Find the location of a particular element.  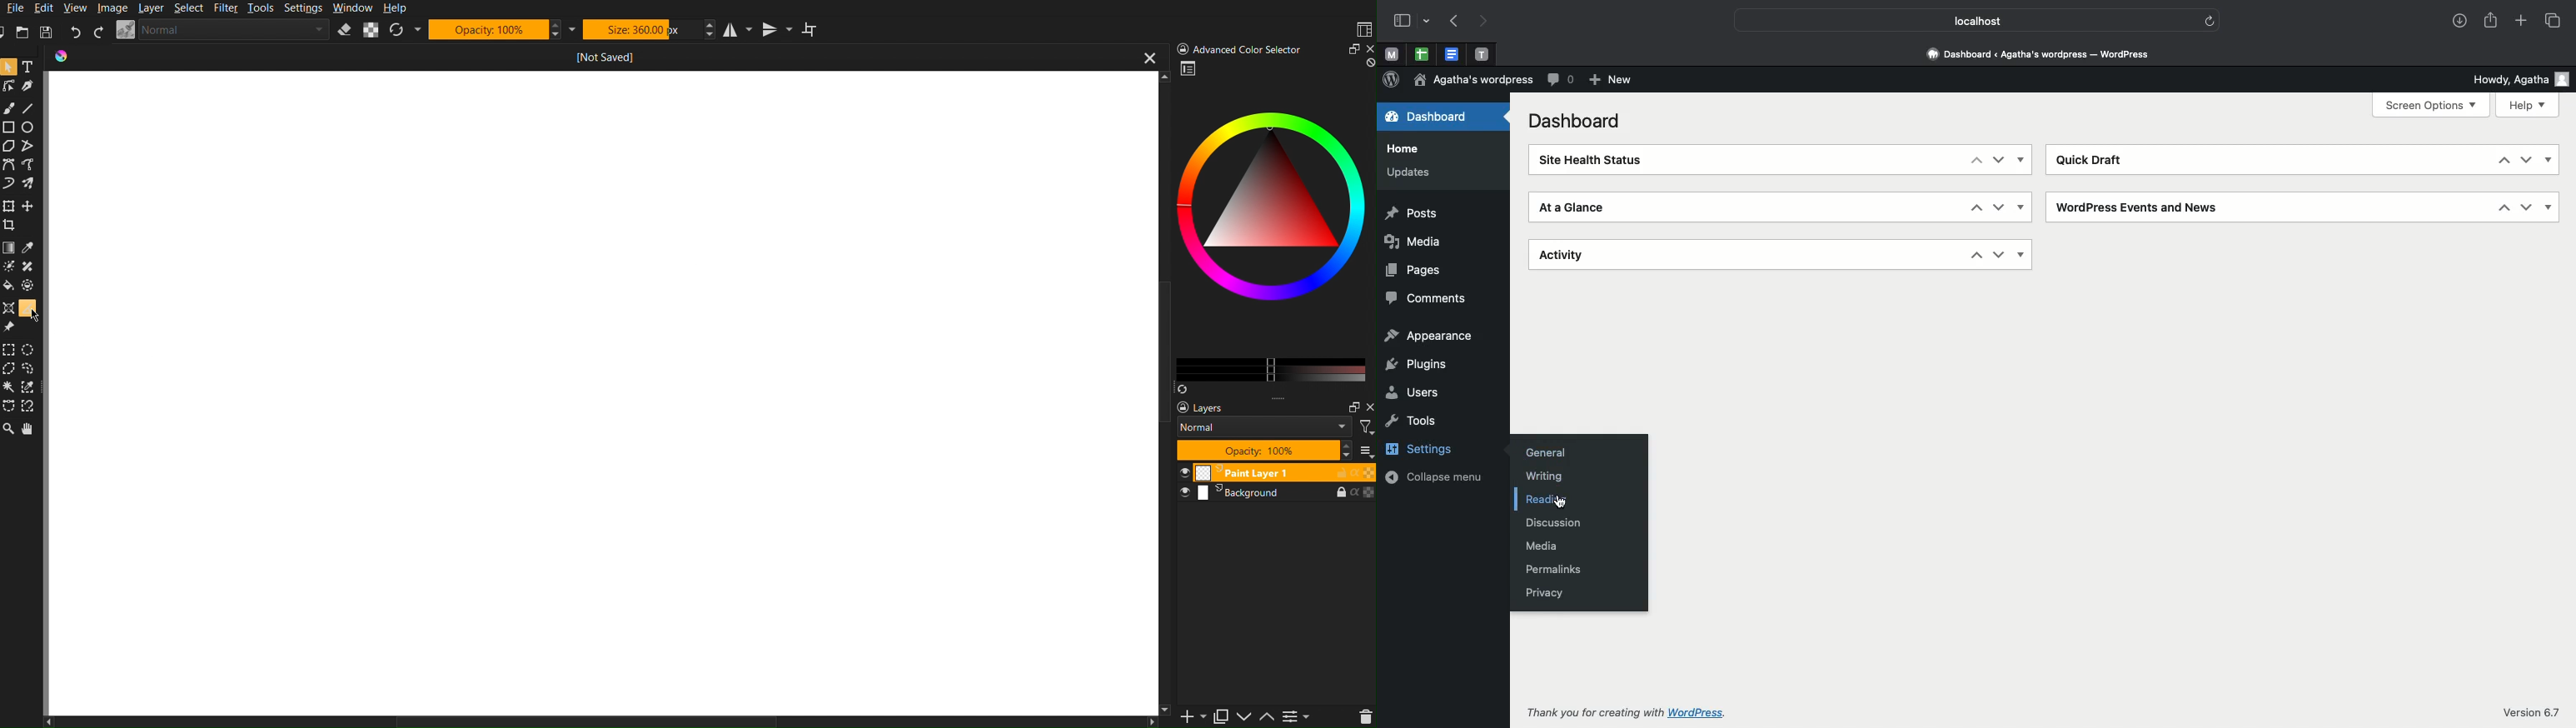

Advanced Color Selector is located at coordinates (1271, 226).